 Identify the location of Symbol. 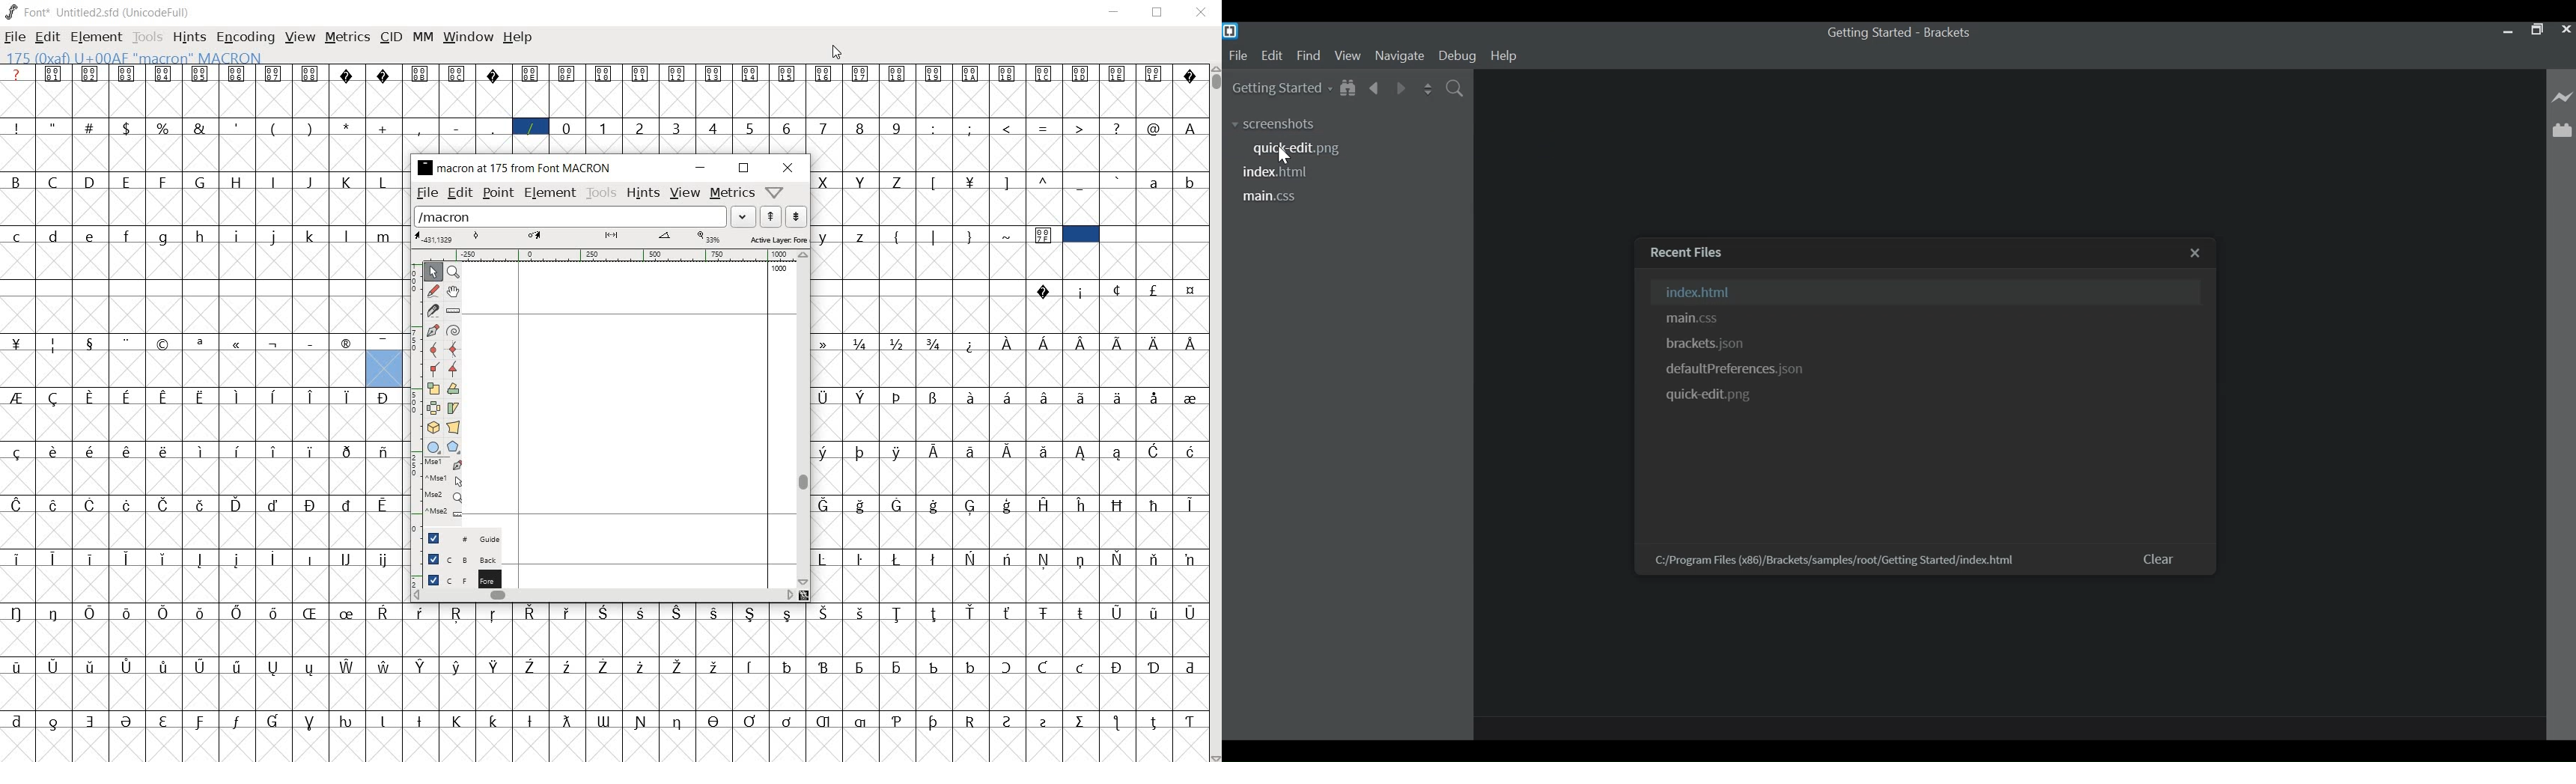
(1082, 75).